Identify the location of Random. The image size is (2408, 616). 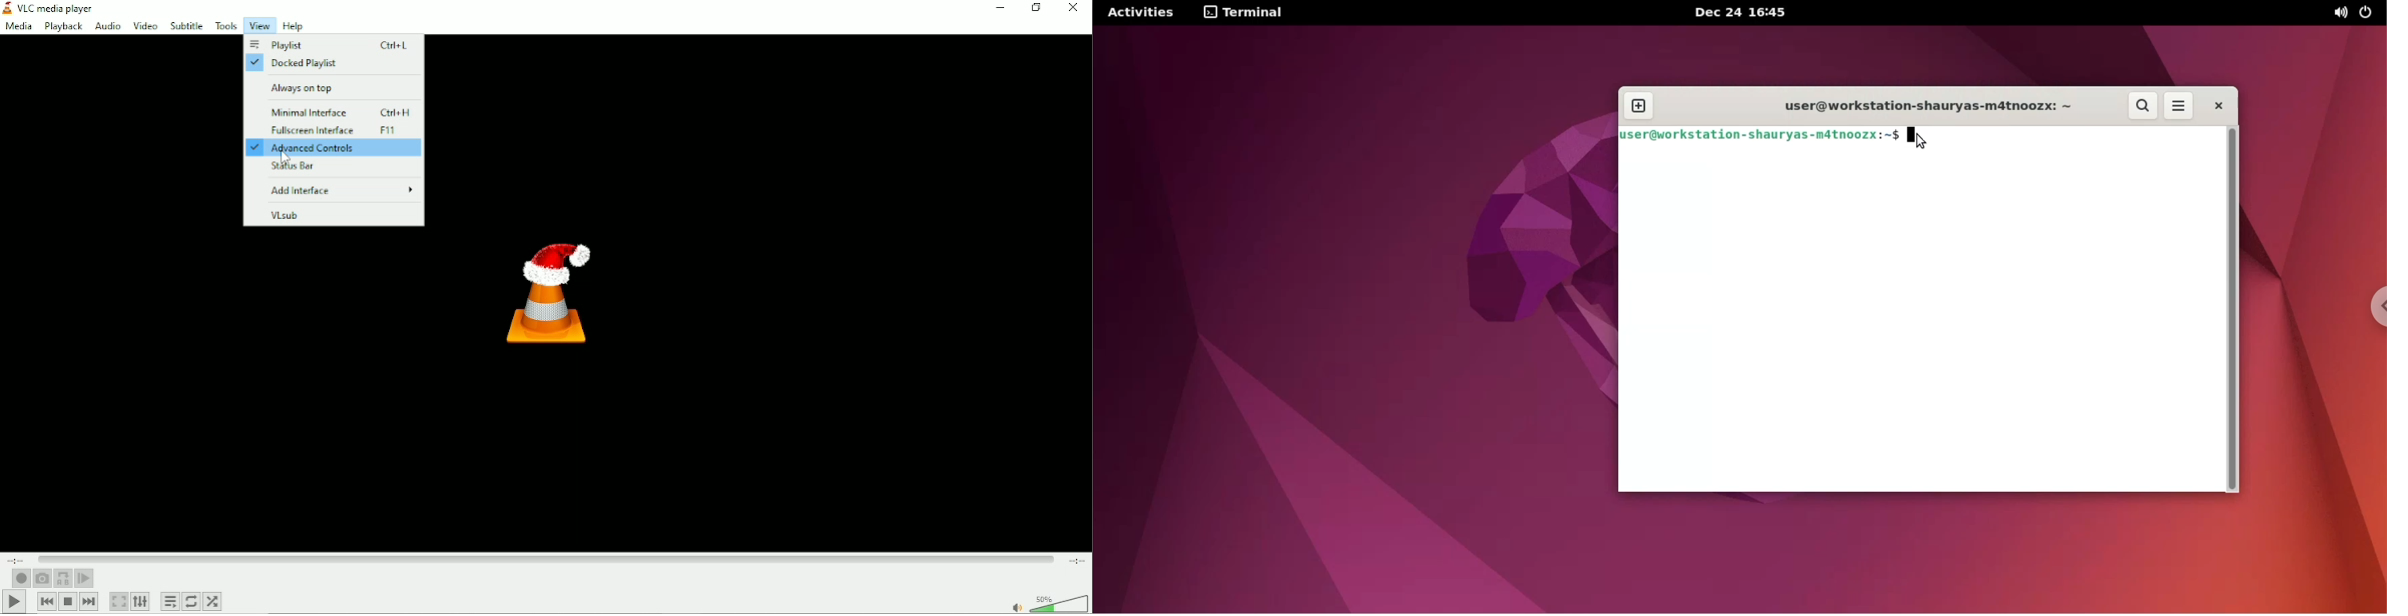
(212, 601).